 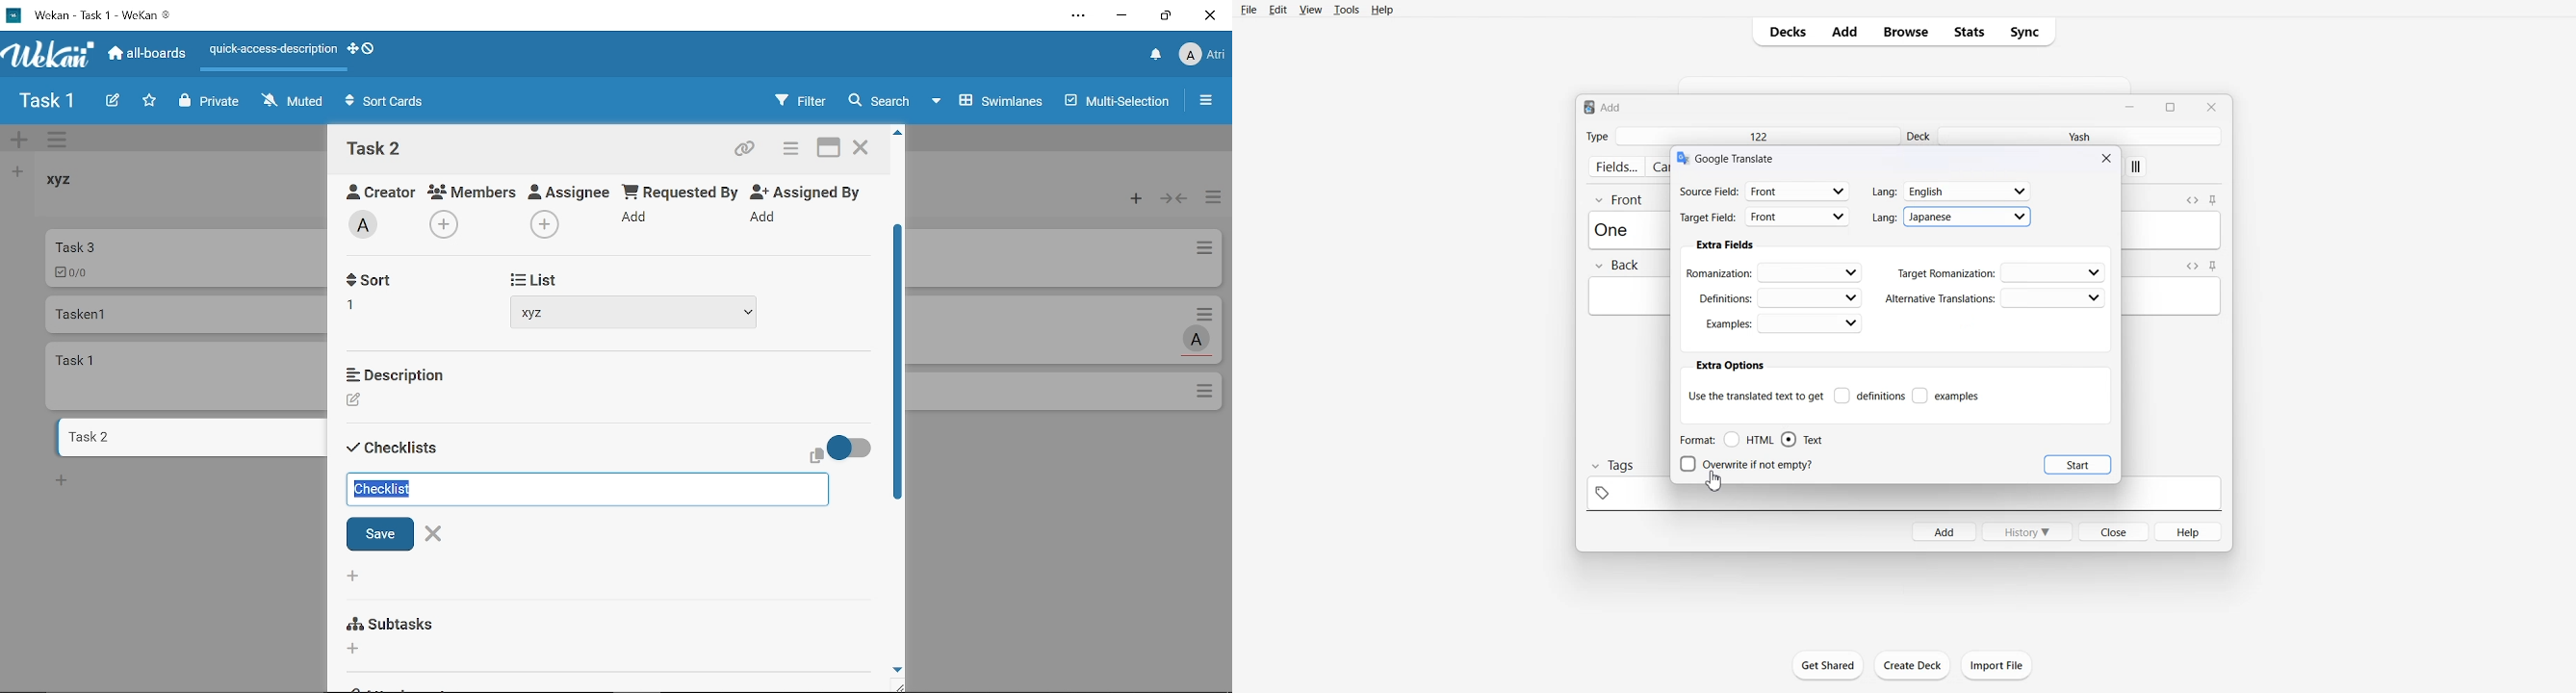 I want to click on Create Deck, so click(x=1912, y=665).